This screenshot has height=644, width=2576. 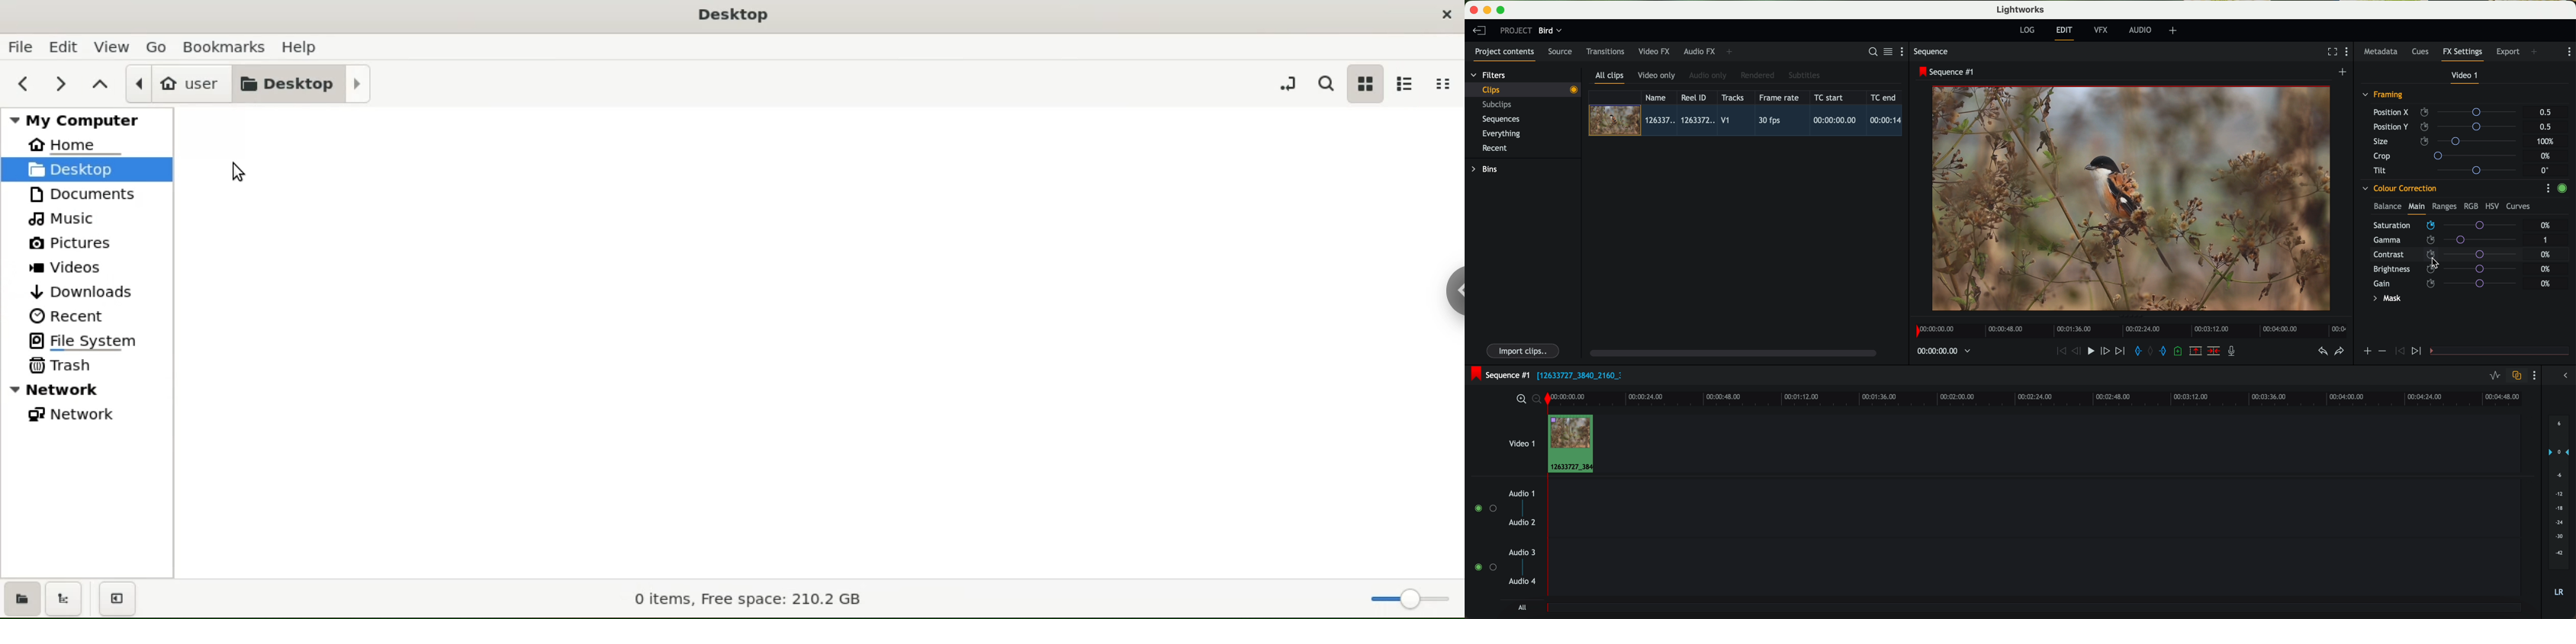 What do you see at coordinates (2383, 52) in the screenshot?
I see `metadata` at bounding box center [2383, 52].